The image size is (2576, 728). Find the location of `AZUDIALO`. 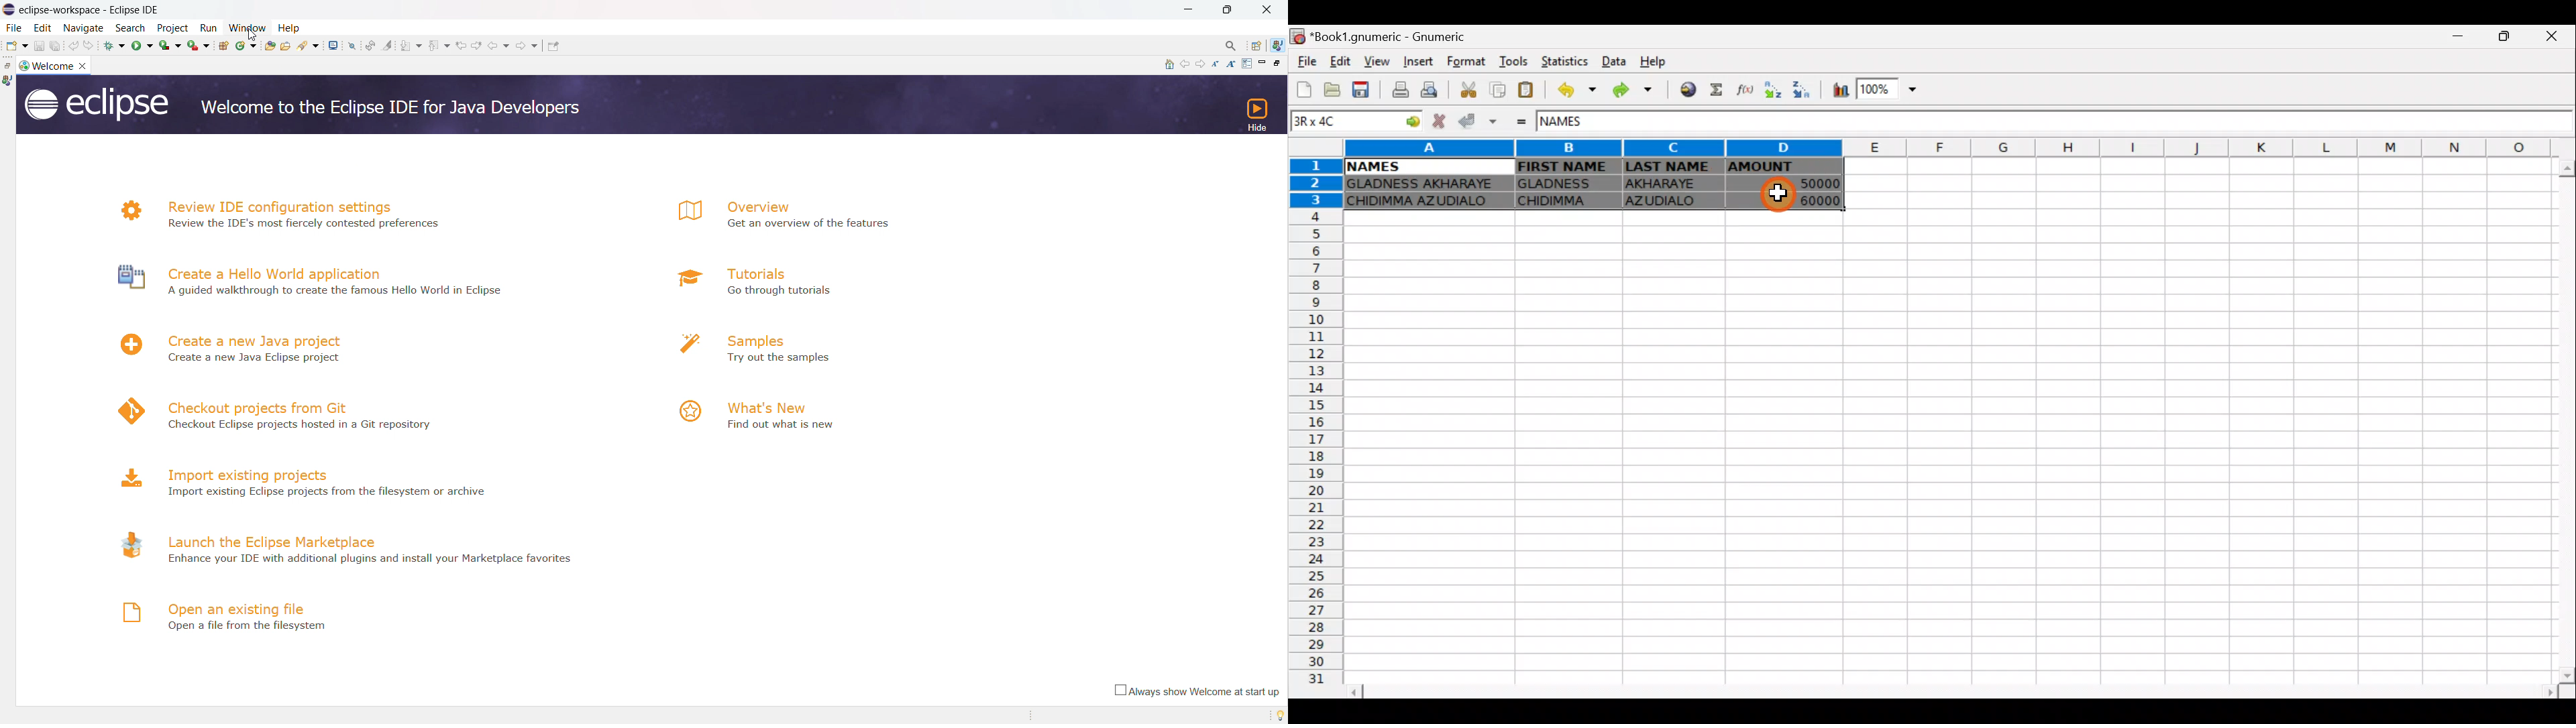

AZUDIALO is located at coordinates (1668, 202).